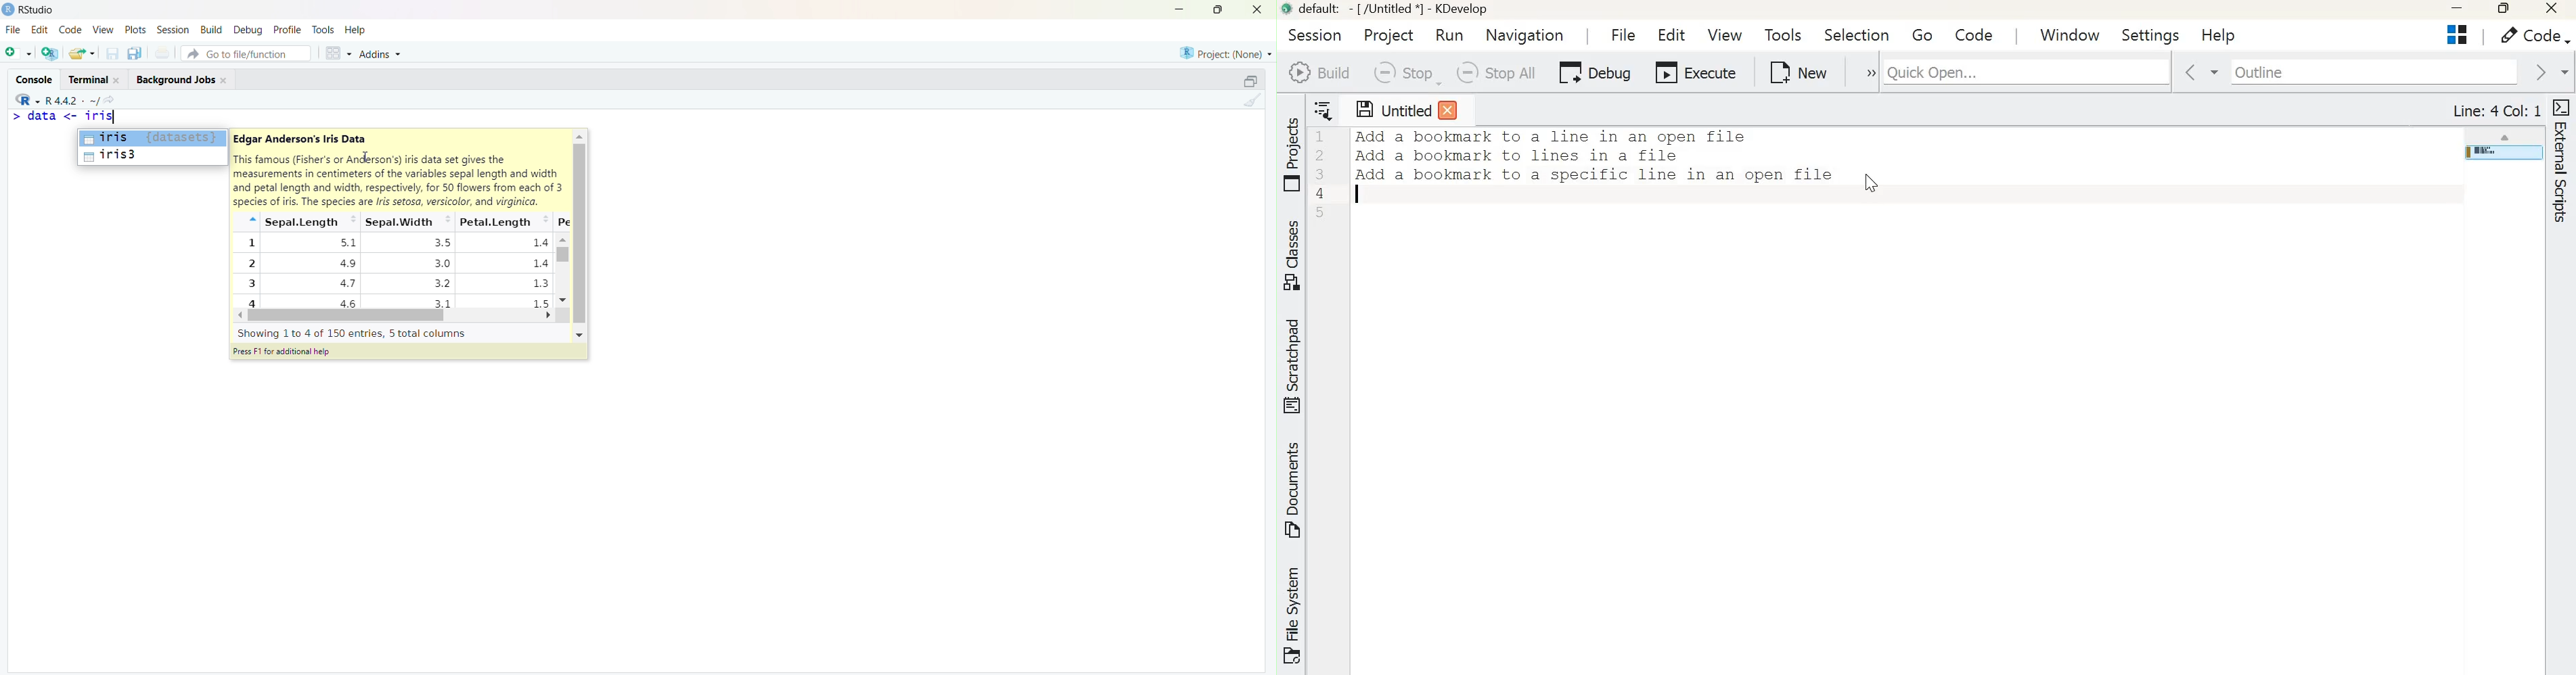 The height and width of the screenshot is (700, 2576). I want to click on Scrollbar, so click(563, 269).